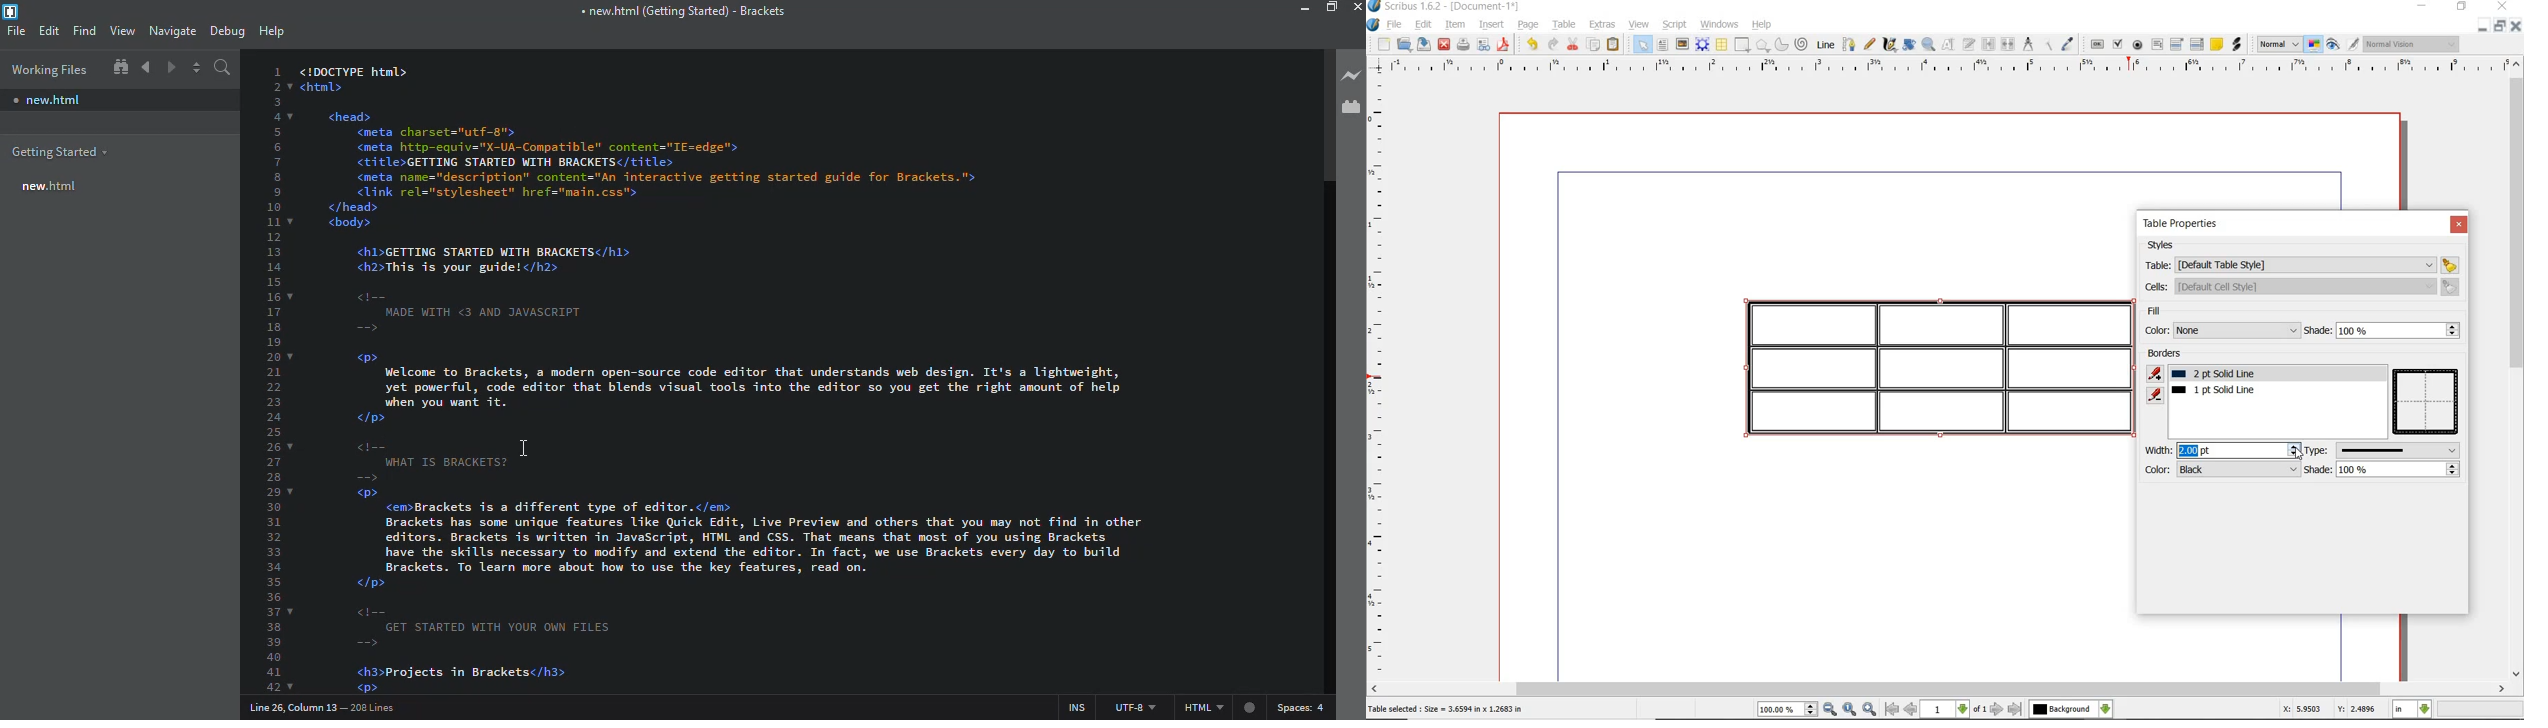  Describe the element at coordinates (681, 13) in the screenshot. I see `brackets` at that location.